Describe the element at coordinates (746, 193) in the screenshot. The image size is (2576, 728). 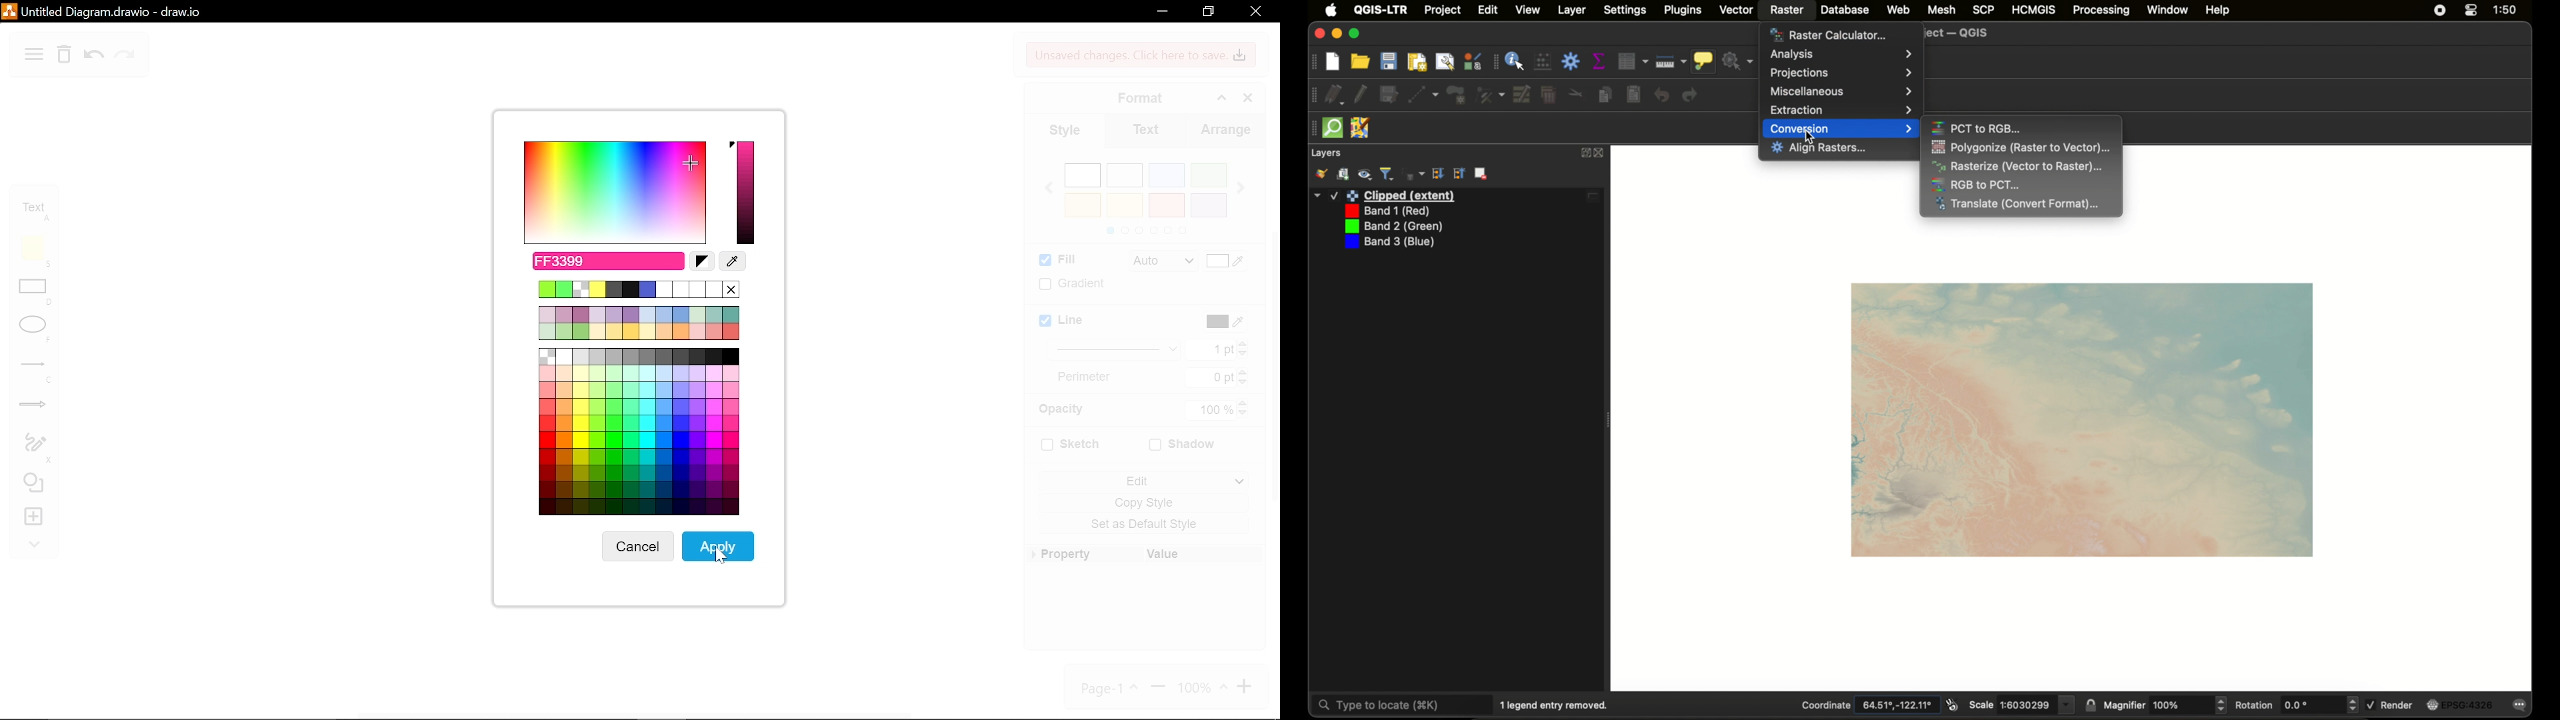
I see `selected color spectrum` at that location.